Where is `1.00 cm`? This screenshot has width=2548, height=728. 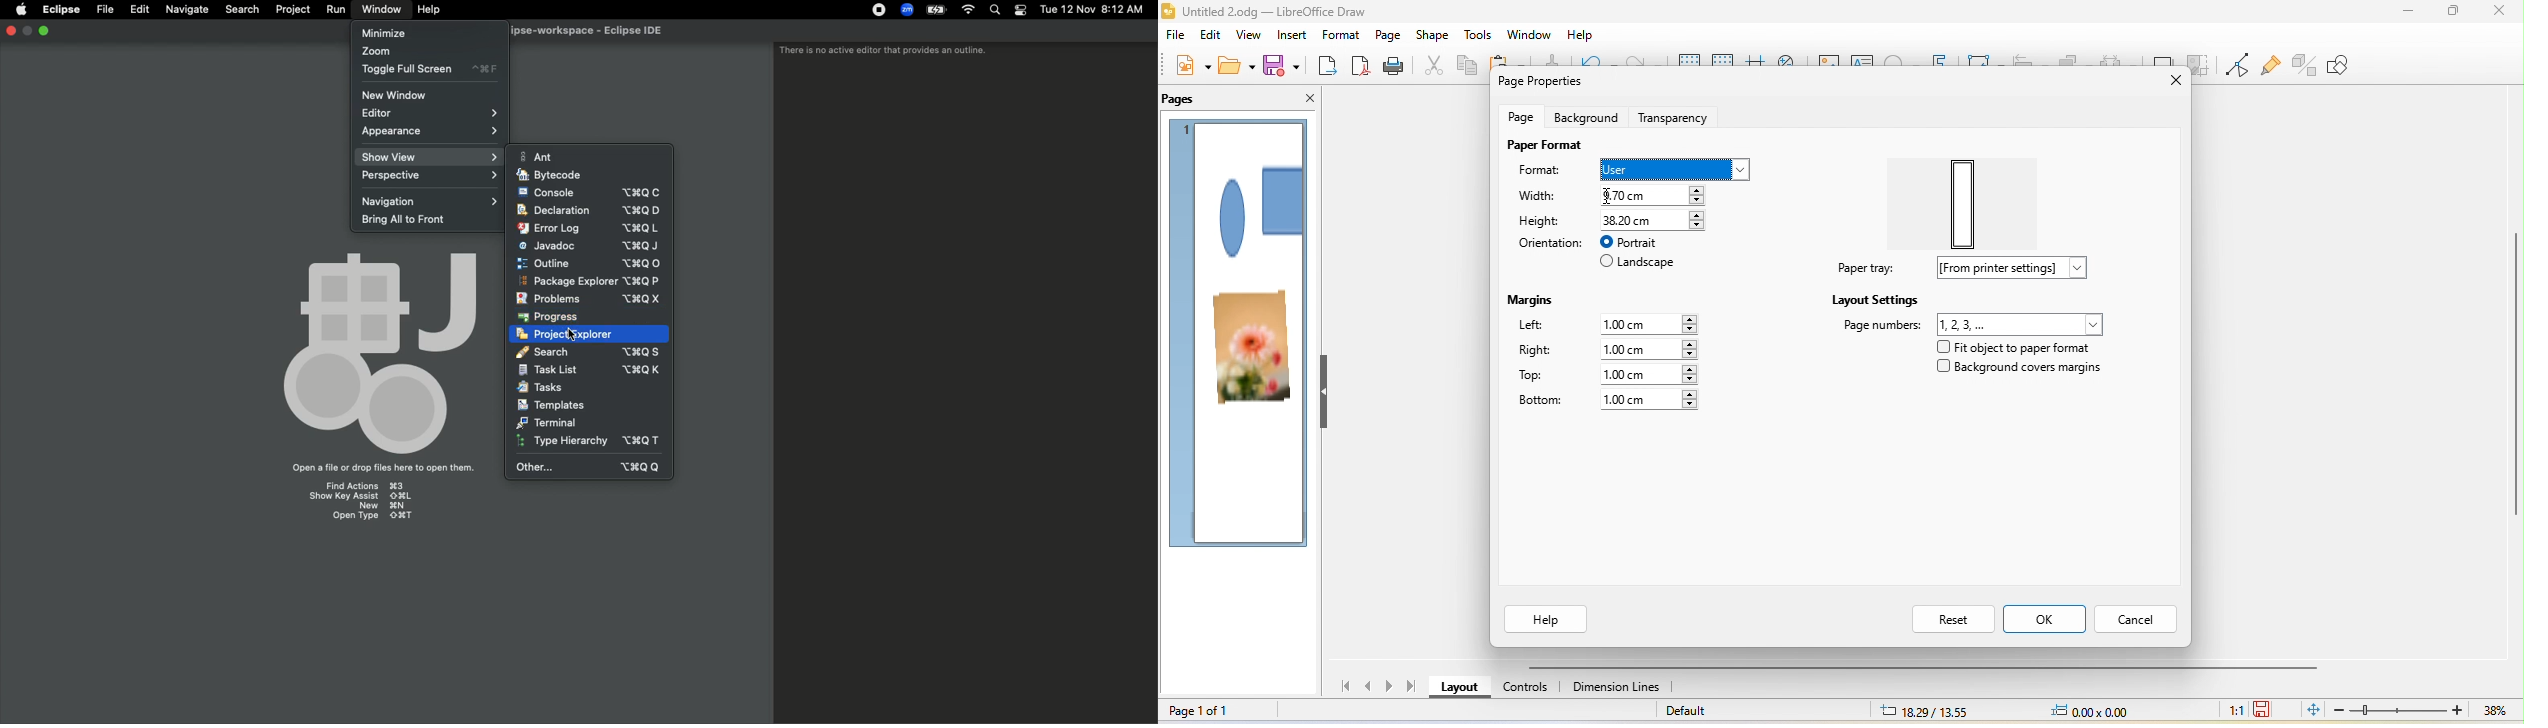 1.00 cm is located at coordinates (1651, 373).